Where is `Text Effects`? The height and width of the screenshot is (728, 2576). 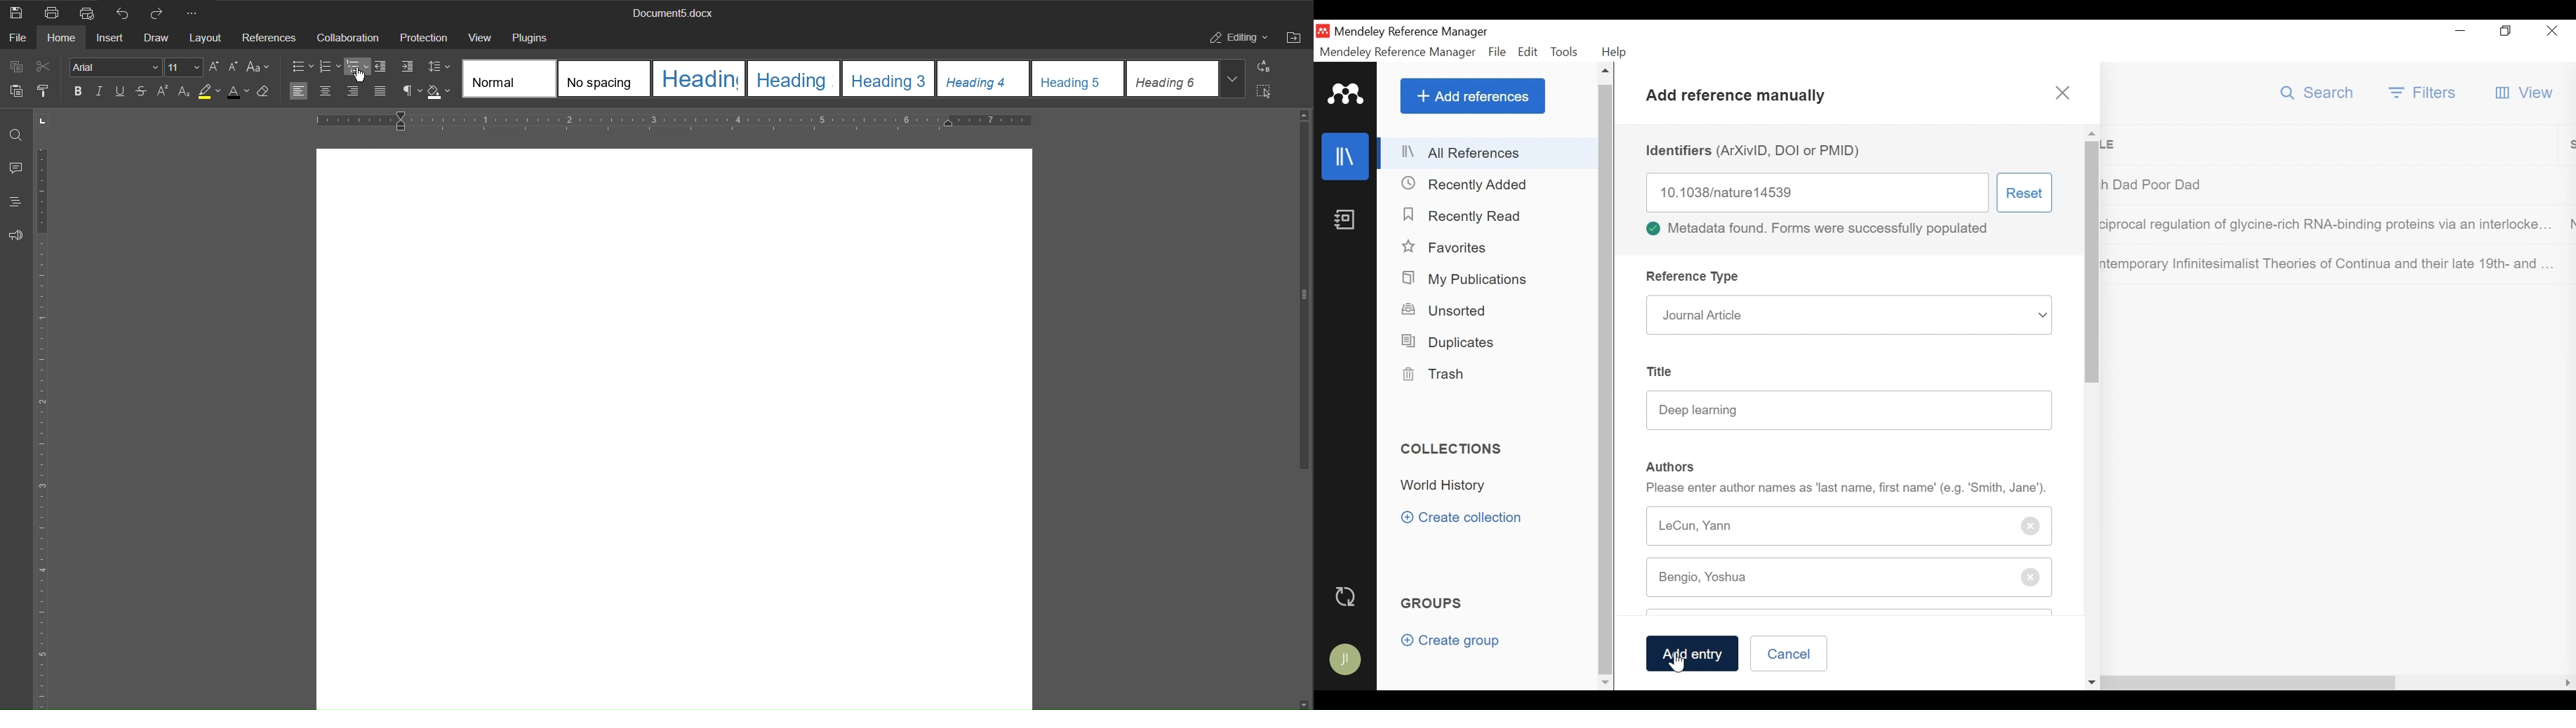
Text Effects is located at coordinates (111, 91).